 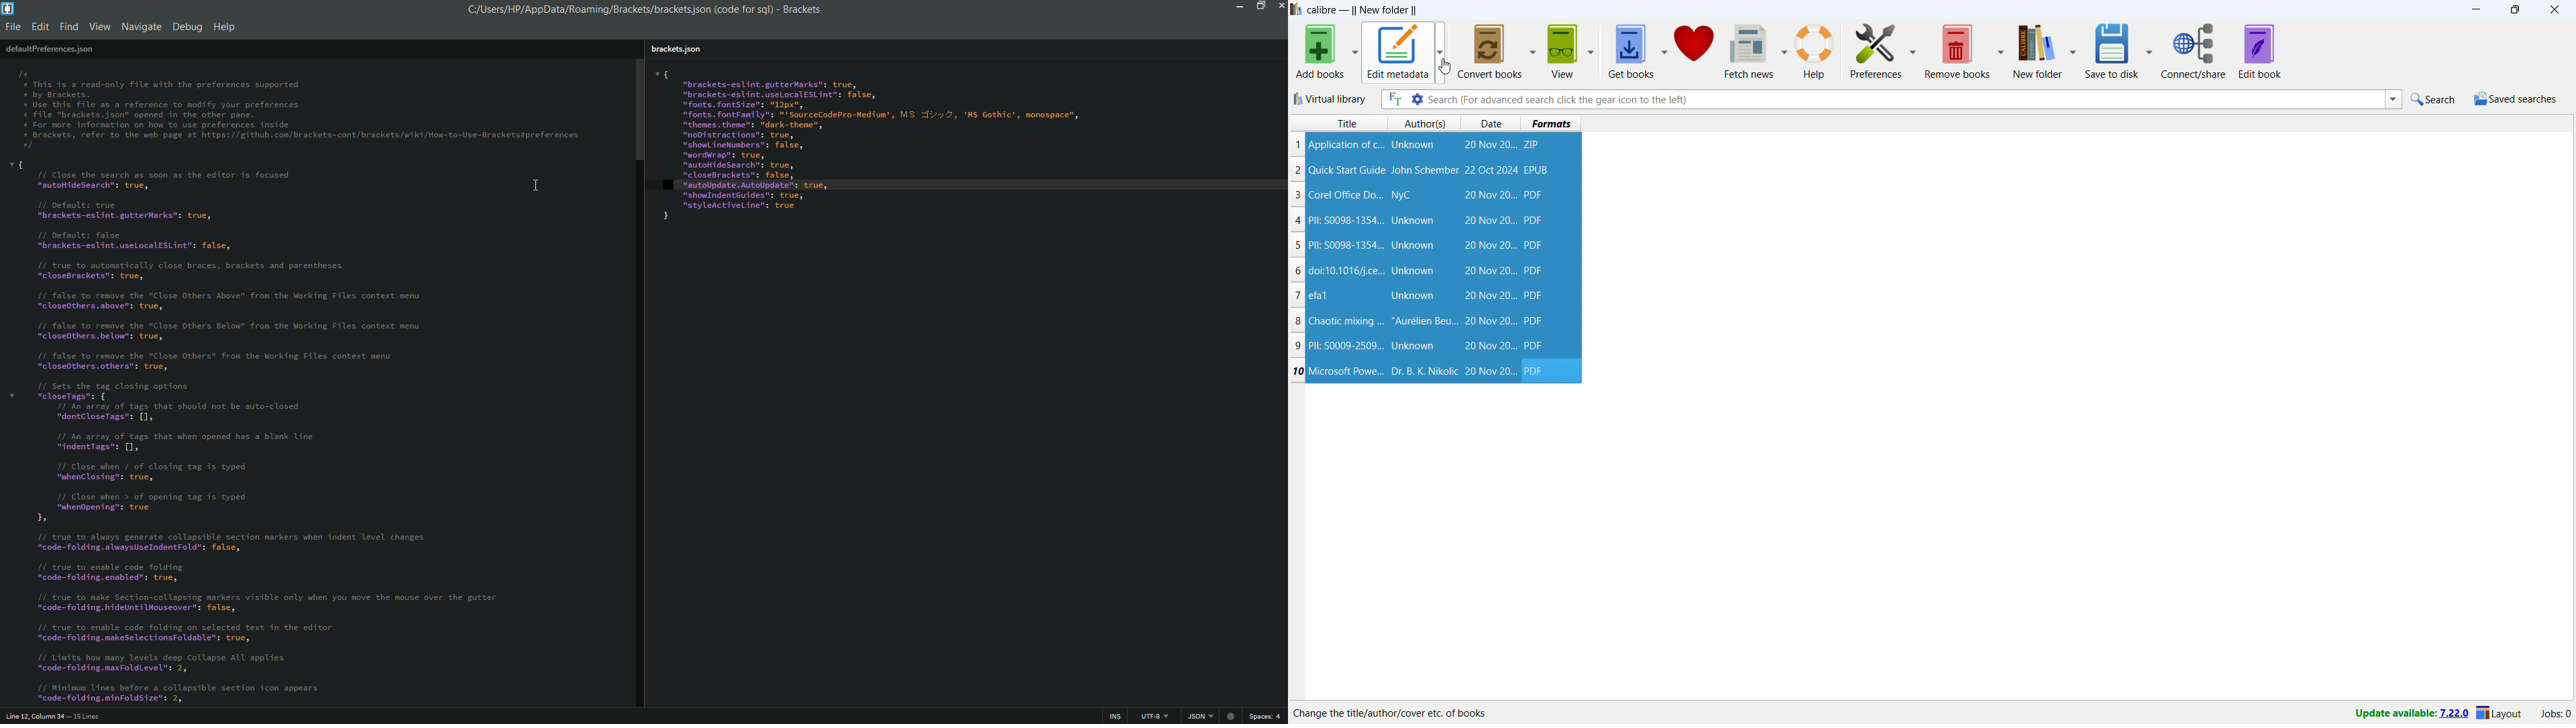 What do you see at coordinates (1490, 371) in the screenshot?
I see `20 Nov 20...` at bounding box center [1490, 371].